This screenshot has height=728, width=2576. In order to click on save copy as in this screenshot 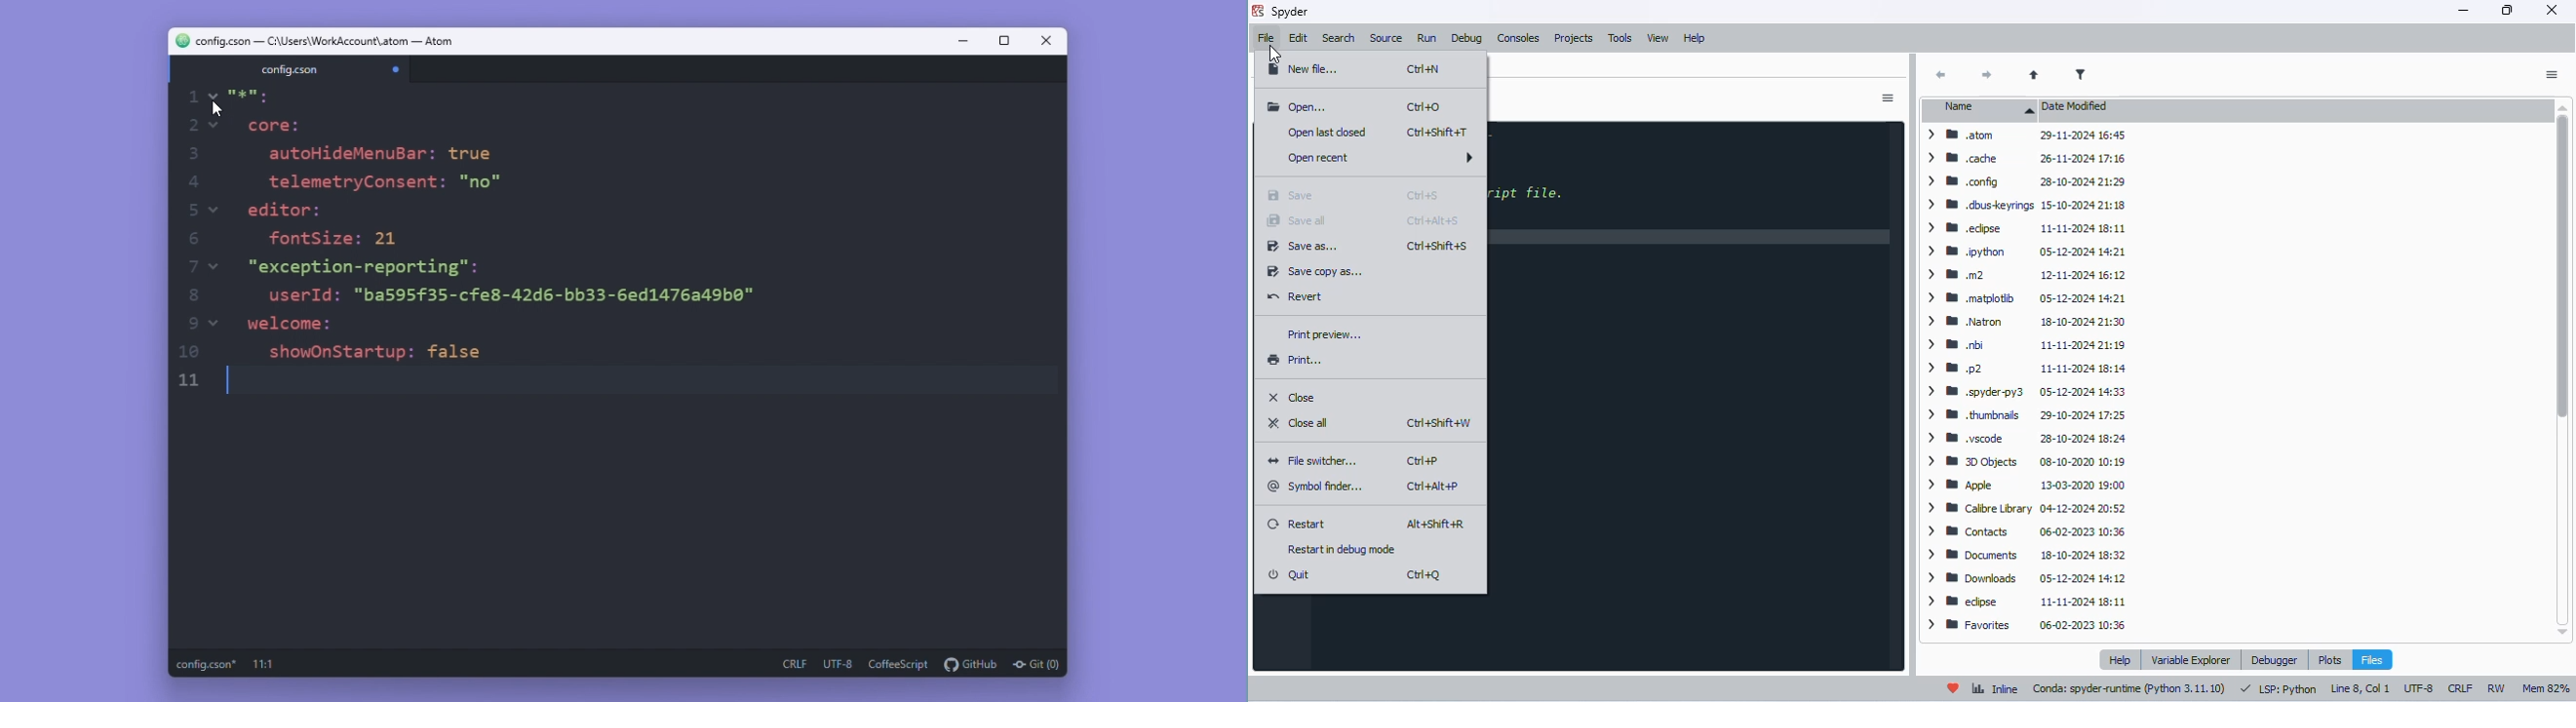, I will do `click(1315, 273)`.